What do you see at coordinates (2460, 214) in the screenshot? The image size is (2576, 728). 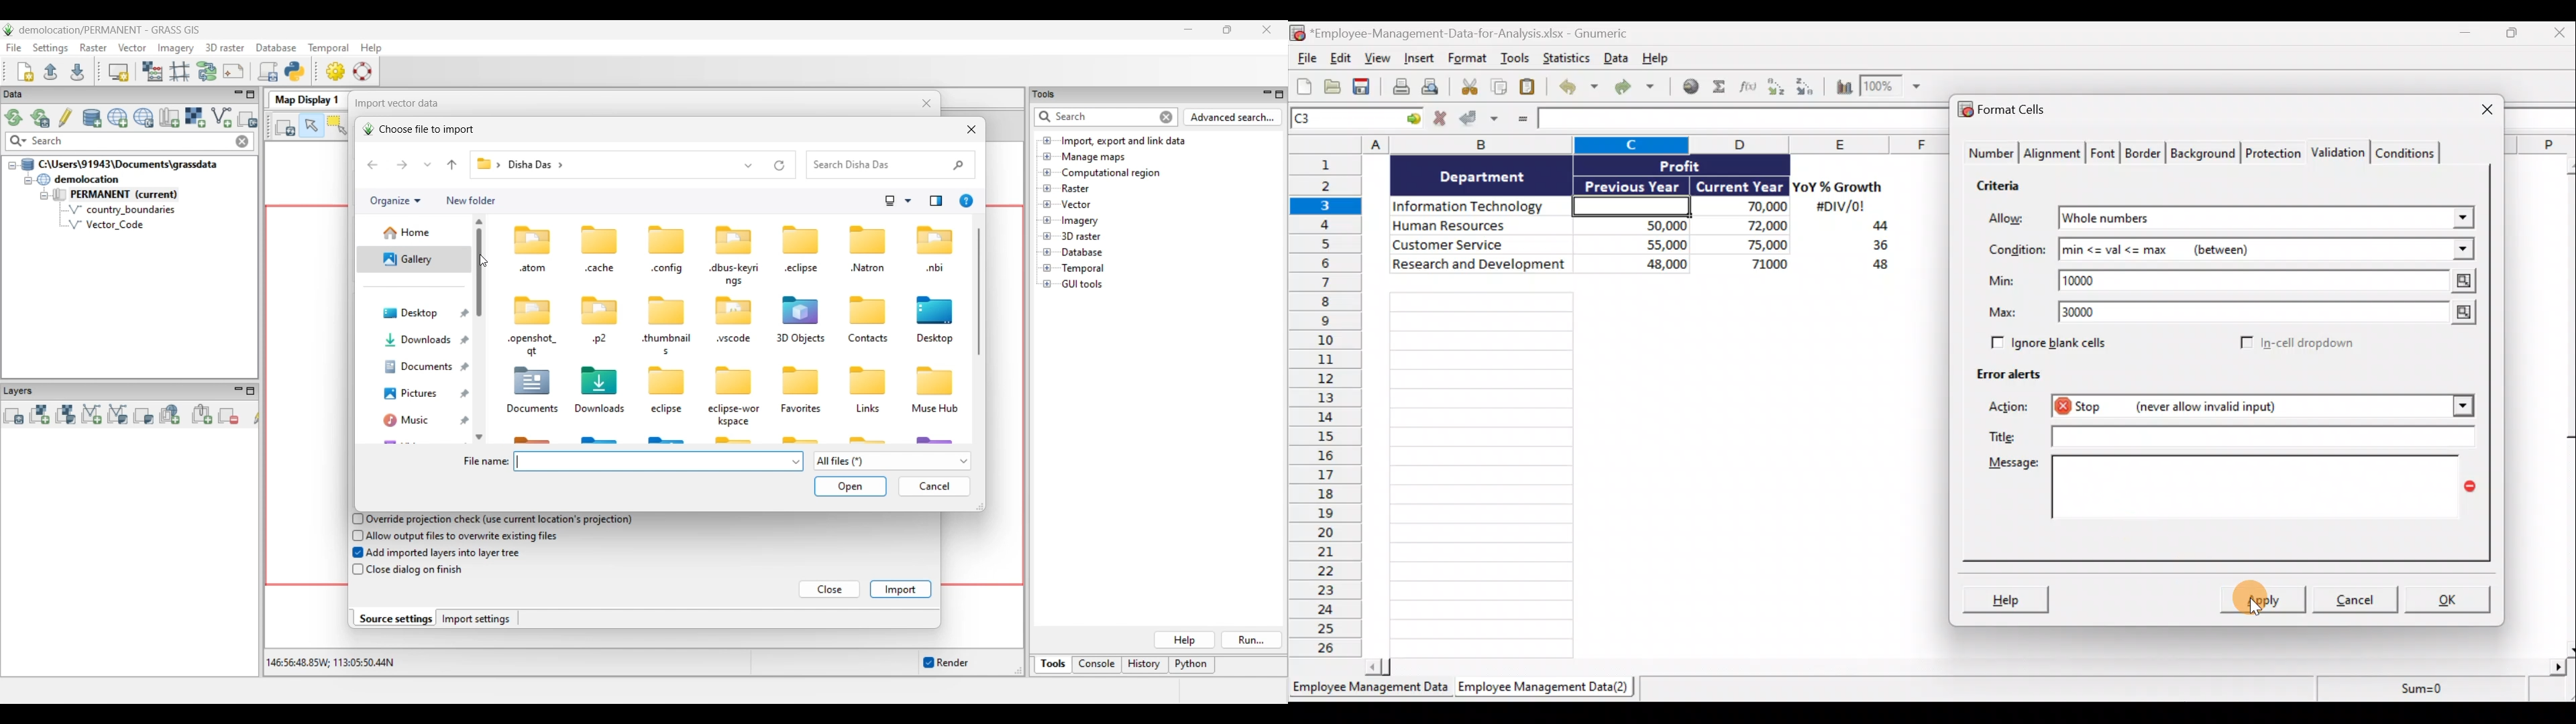 I see `Allow drop down` at bounding box center [2460, 214].